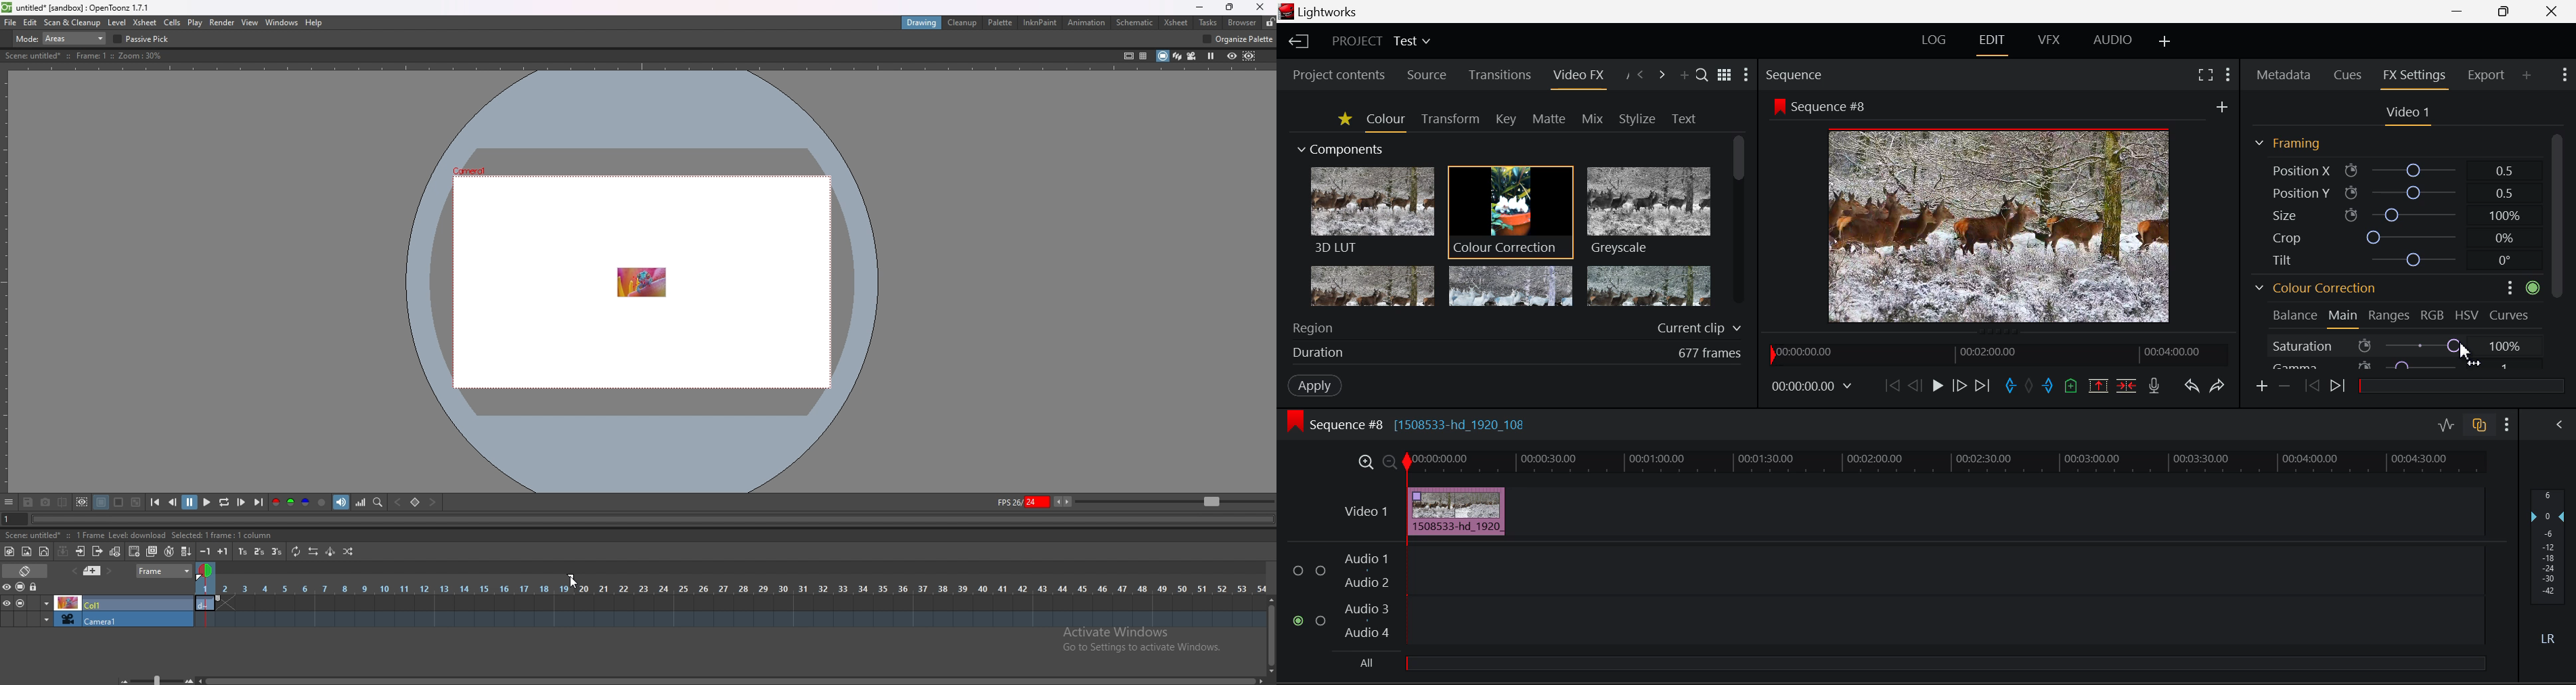  I want to click on tasks, so click(1208, 22).